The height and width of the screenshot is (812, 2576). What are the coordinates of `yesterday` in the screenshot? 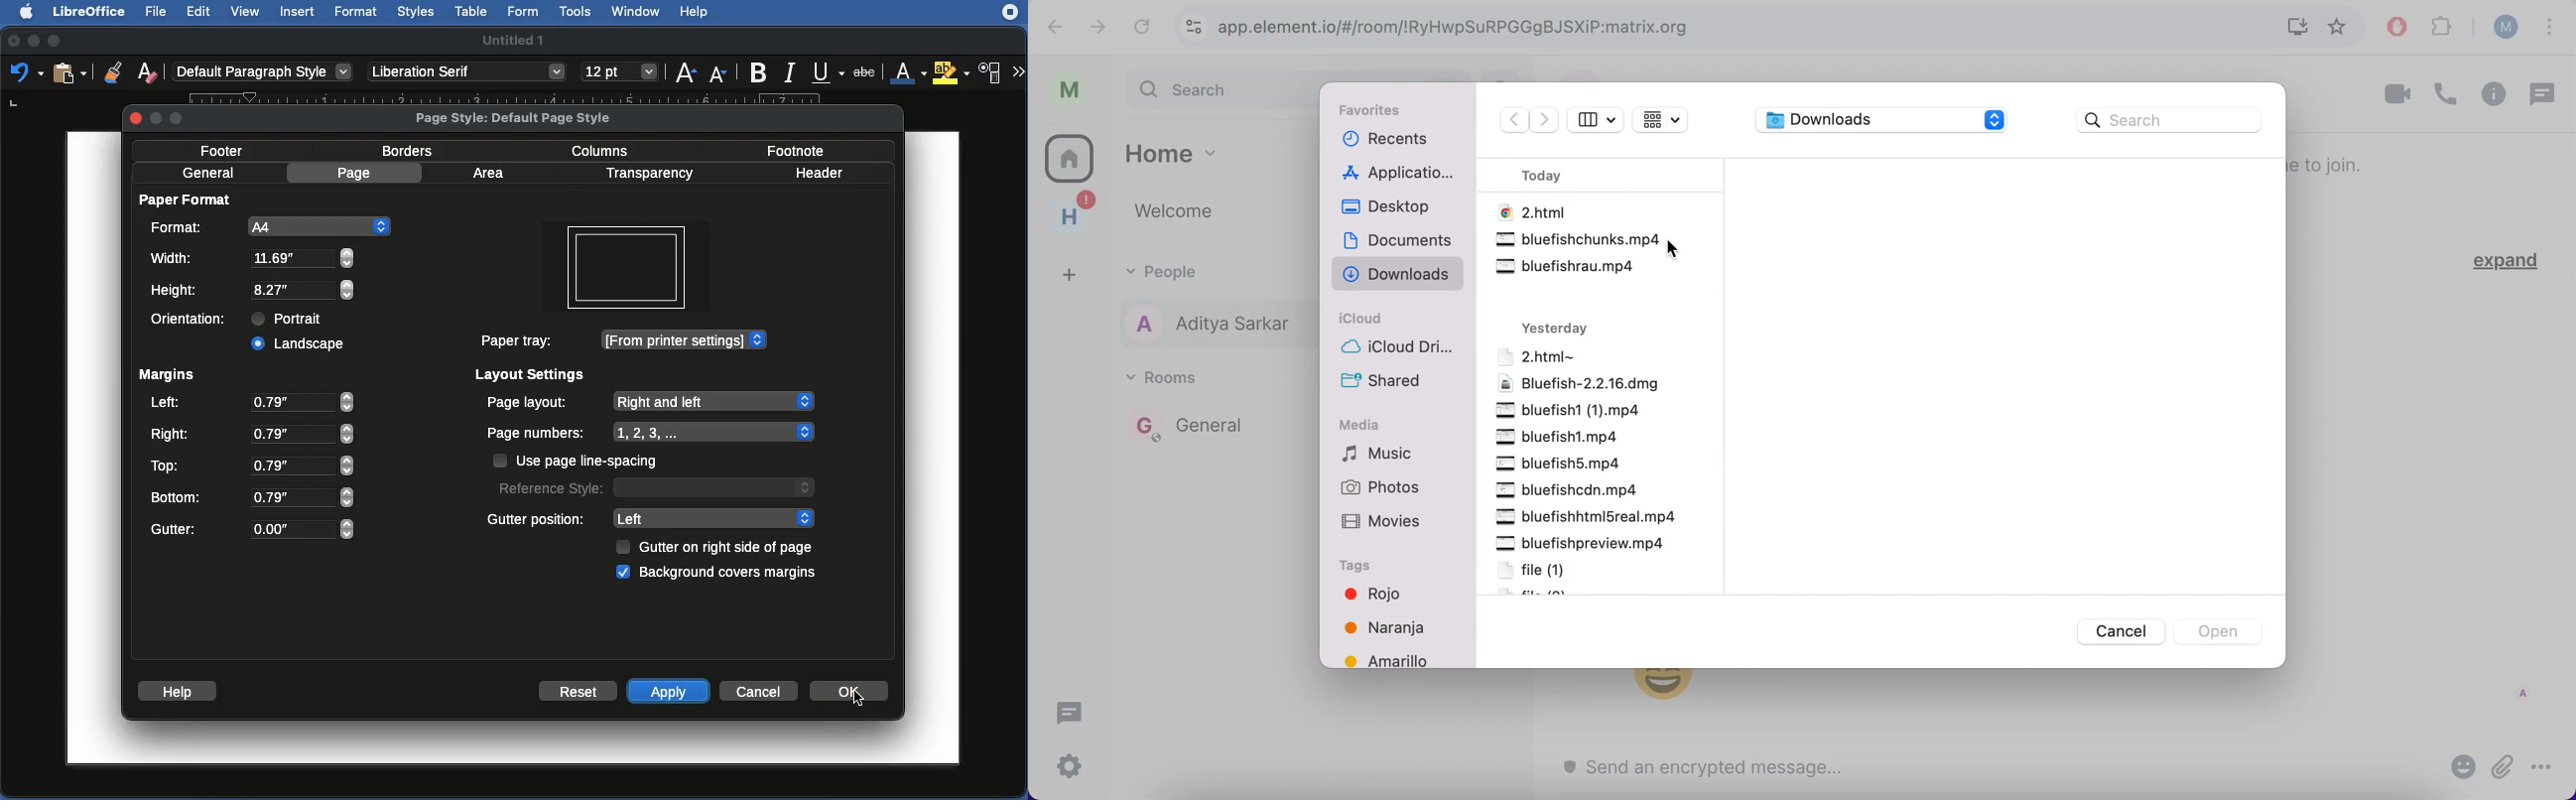 It's located at (1553, 329).